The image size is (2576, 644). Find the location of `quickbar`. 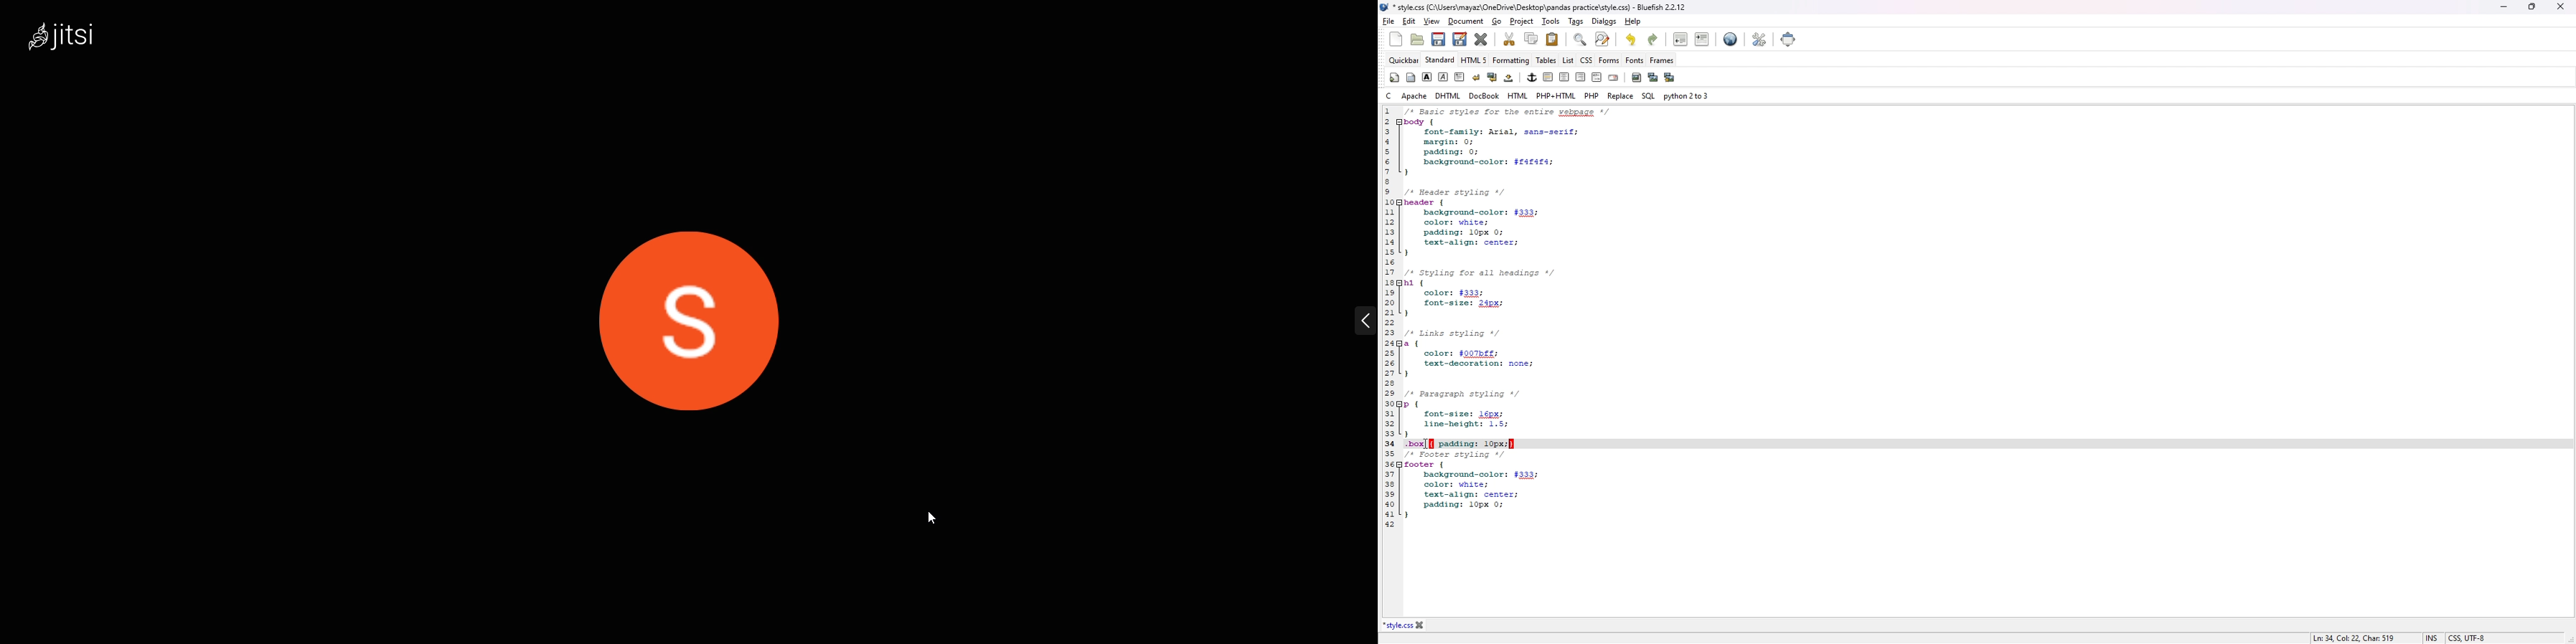

quickbar is located at coordinates (1404, 61).